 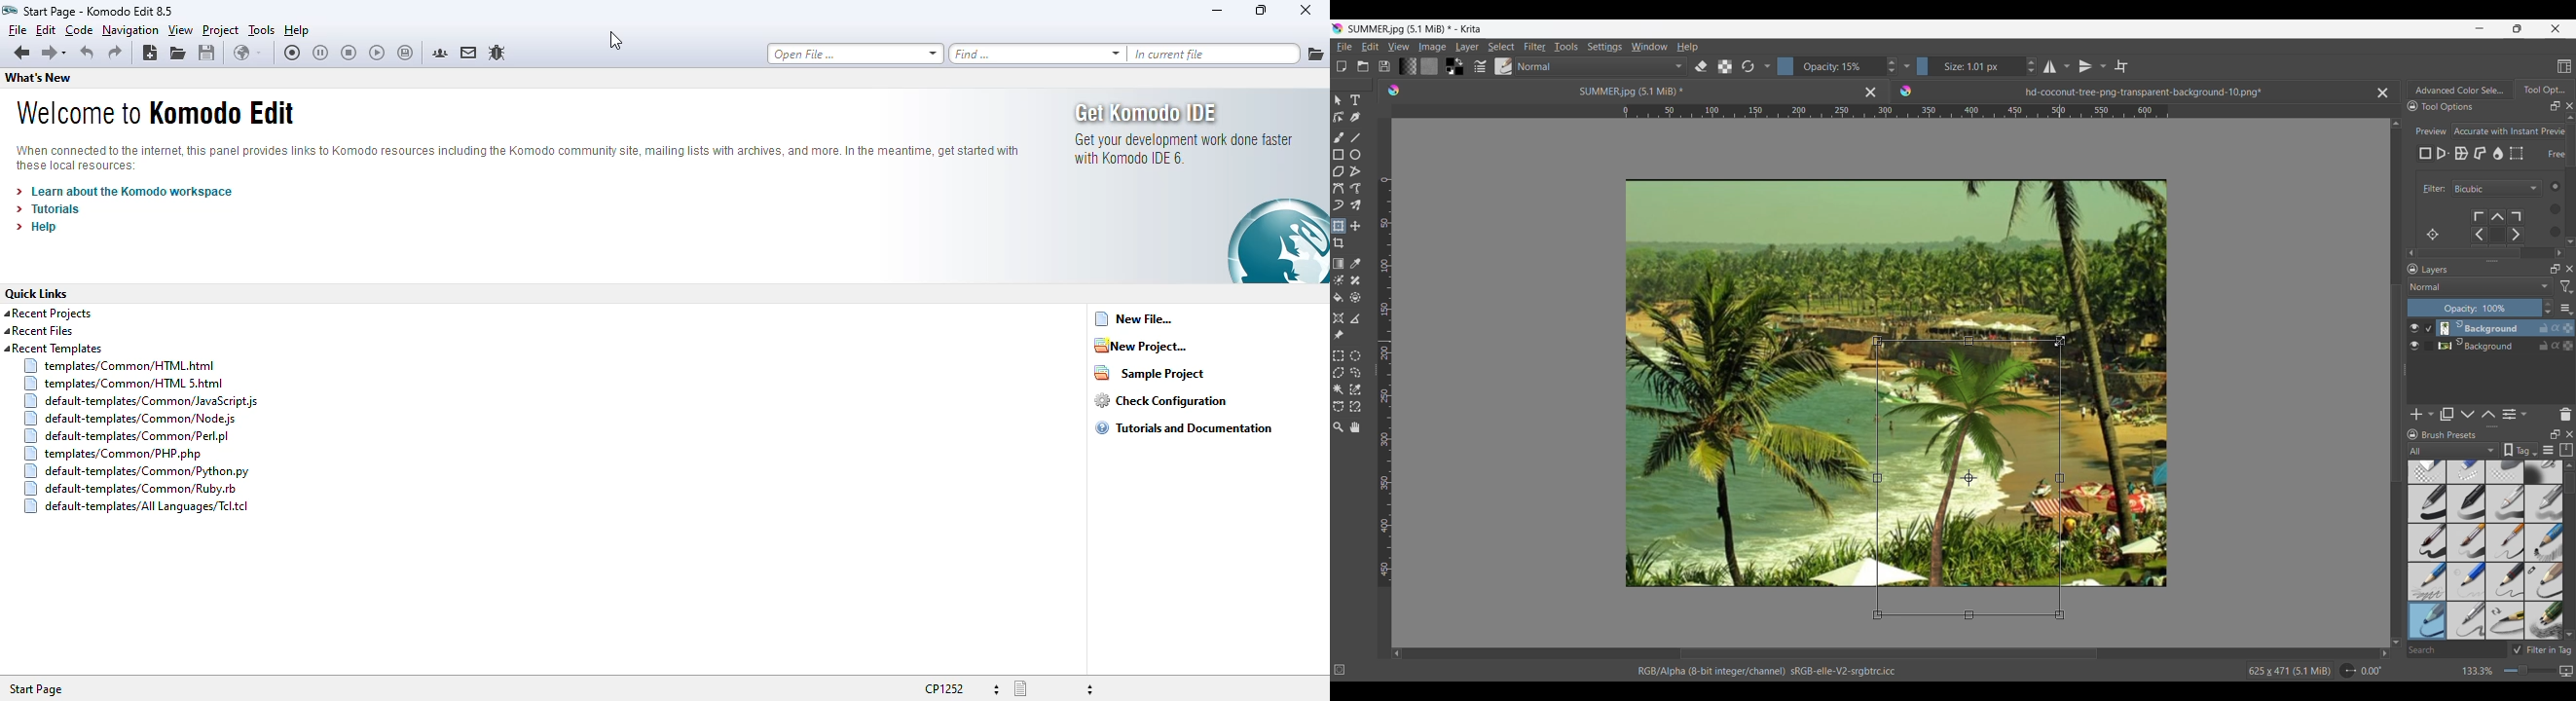 I want to click on Ellipse tool, so click(x=1355, y=154).